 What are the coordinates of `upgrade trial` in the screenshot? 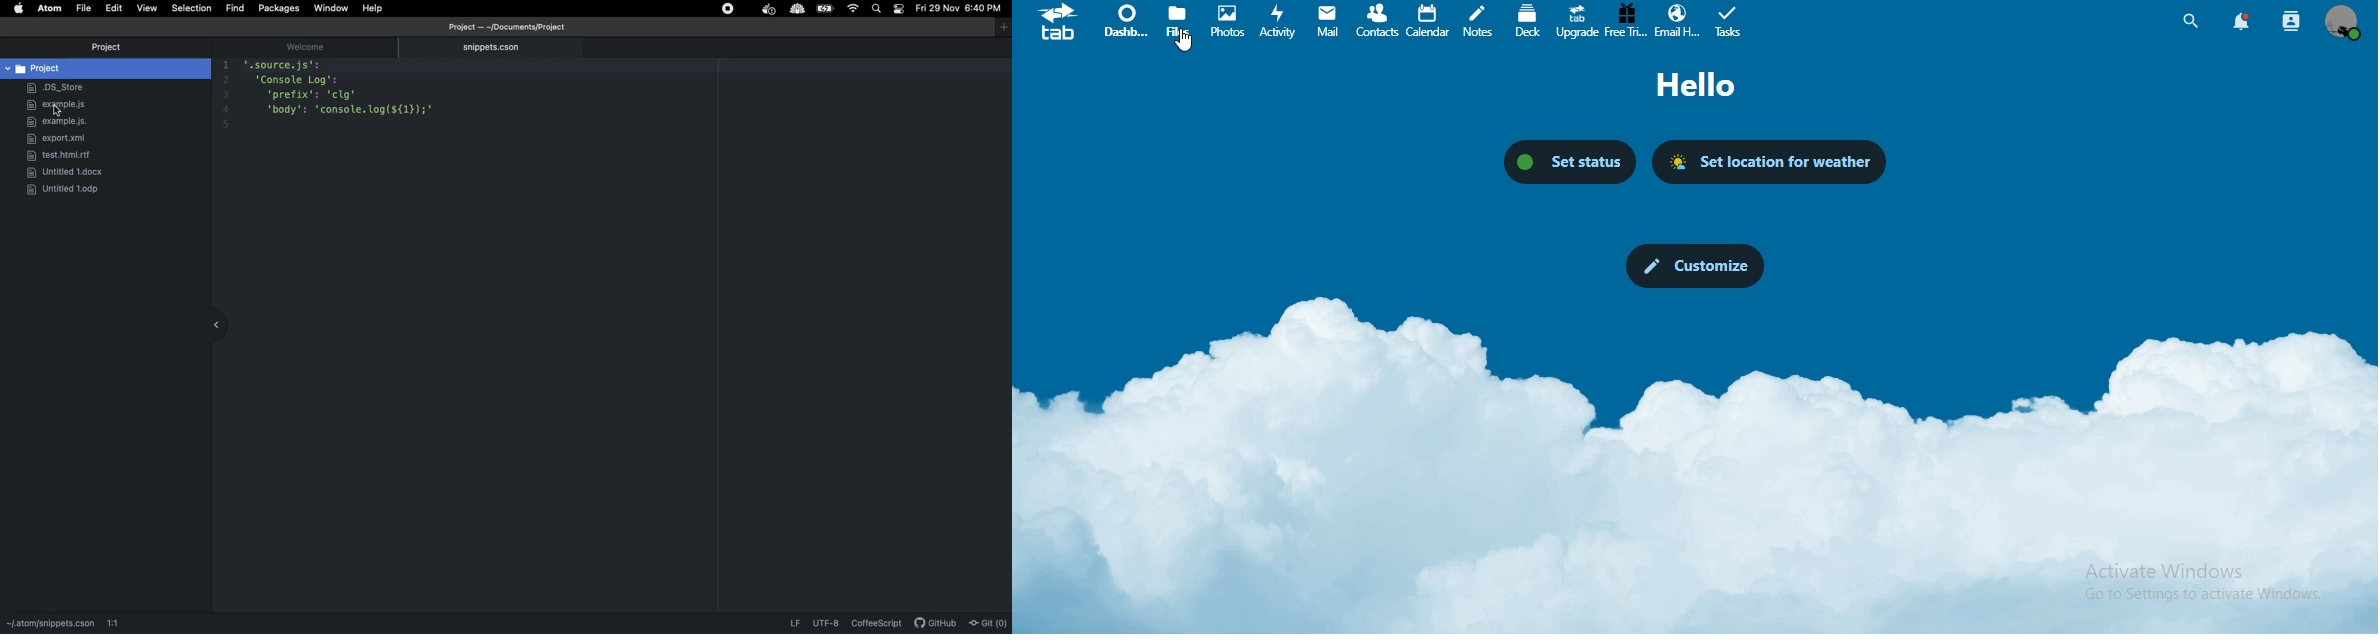 It's located at (1574, 20).